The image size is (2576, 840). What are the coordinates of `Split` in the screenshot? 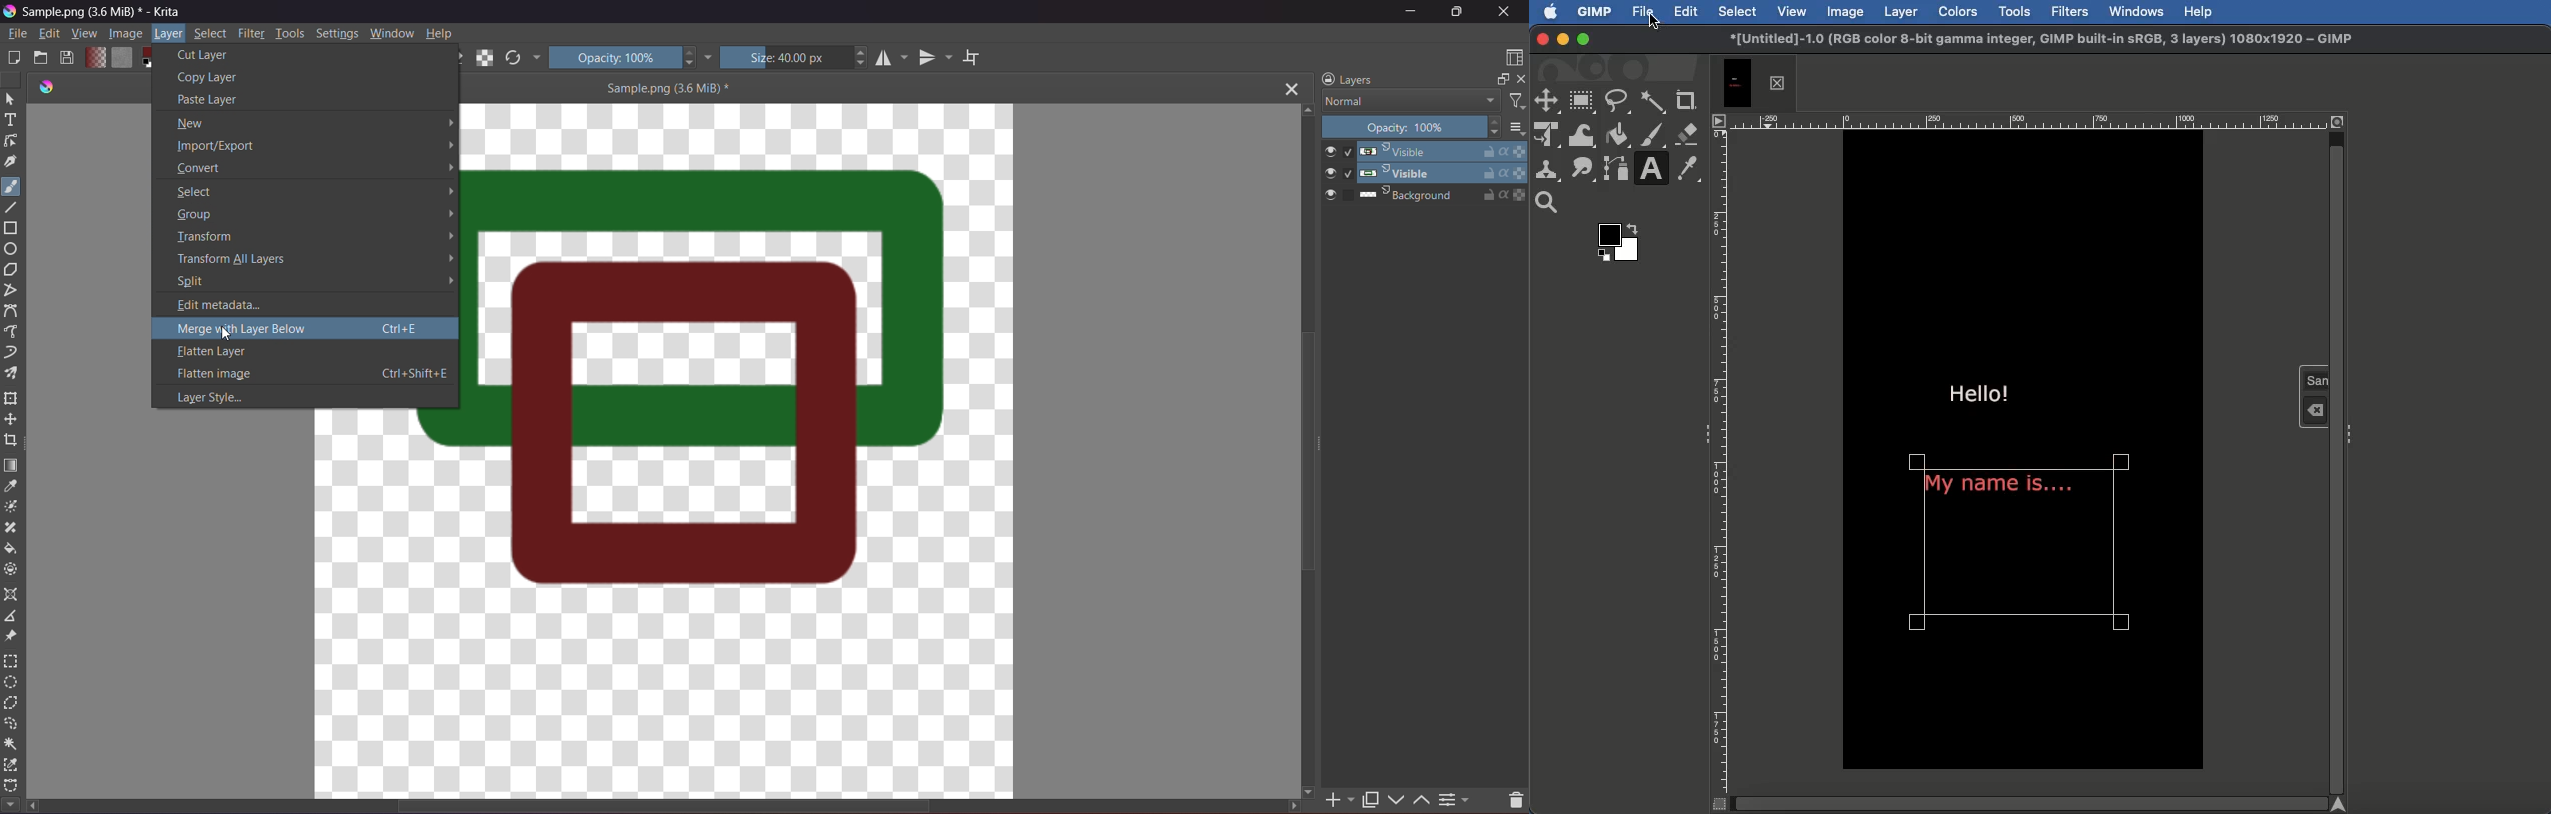 It's located at (309, 282).